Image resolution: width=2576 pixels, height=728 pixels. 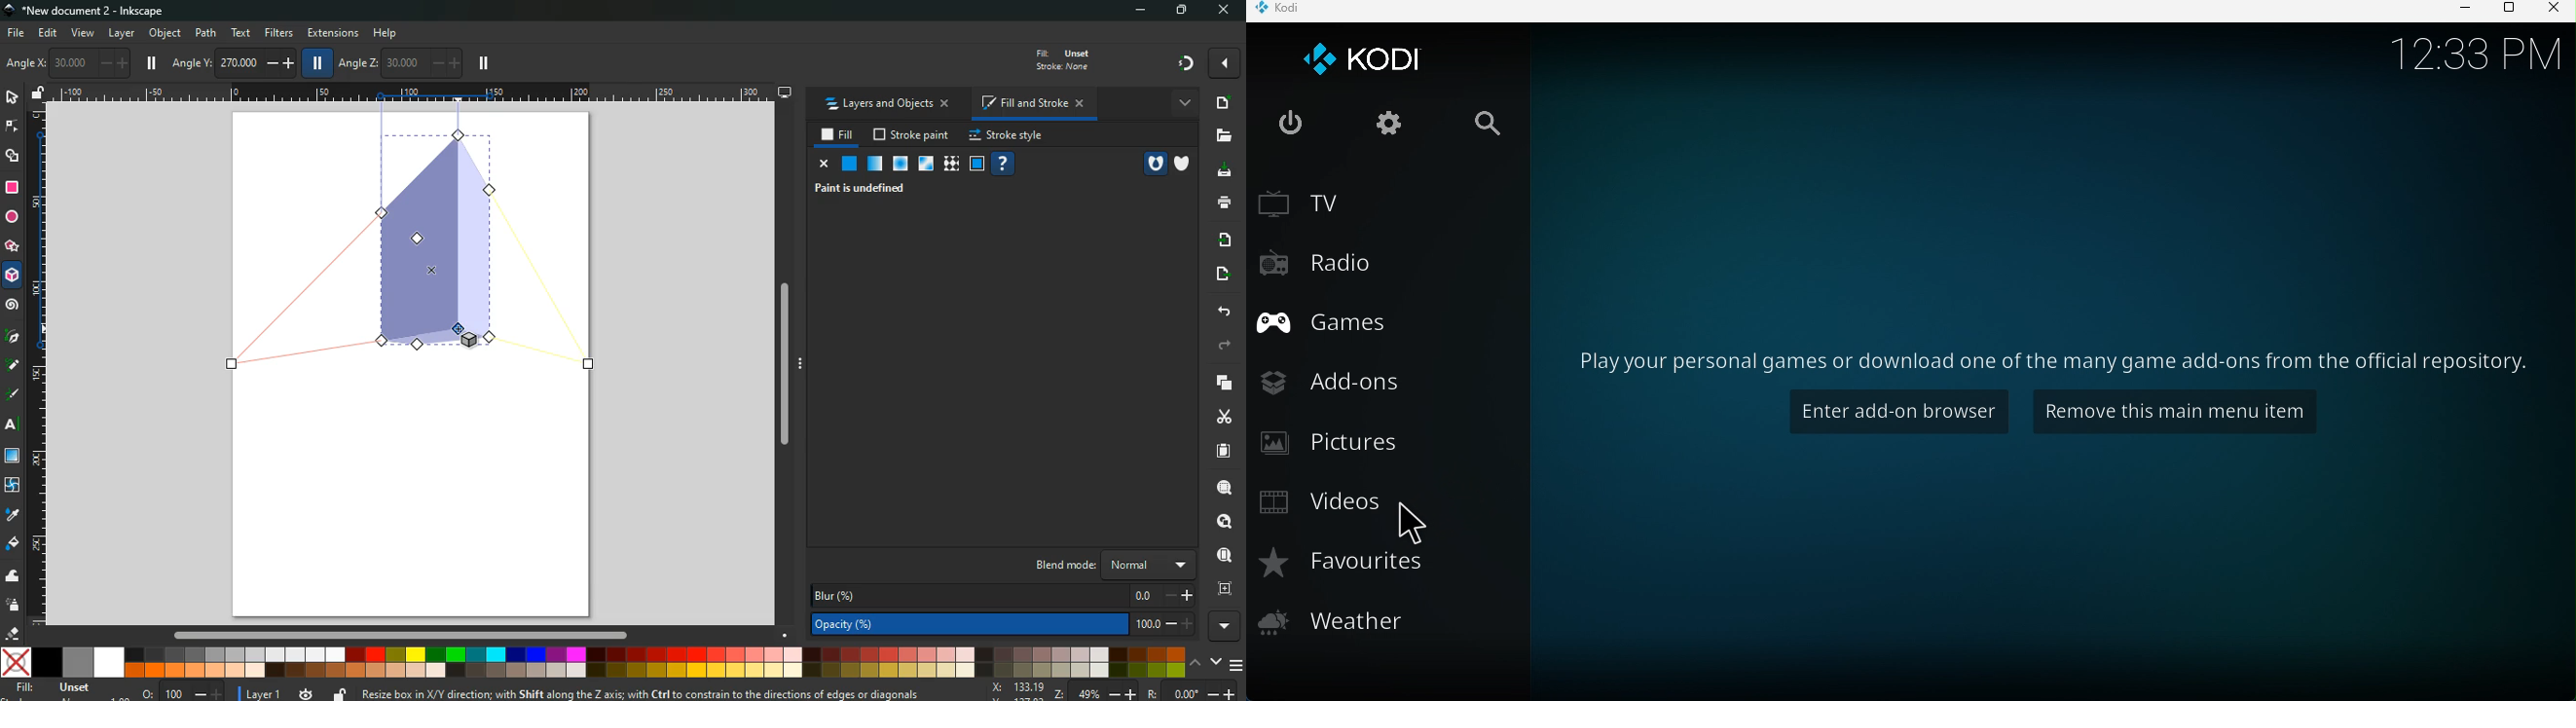 I want to click on stroke paint, so click(x=913, y=136).